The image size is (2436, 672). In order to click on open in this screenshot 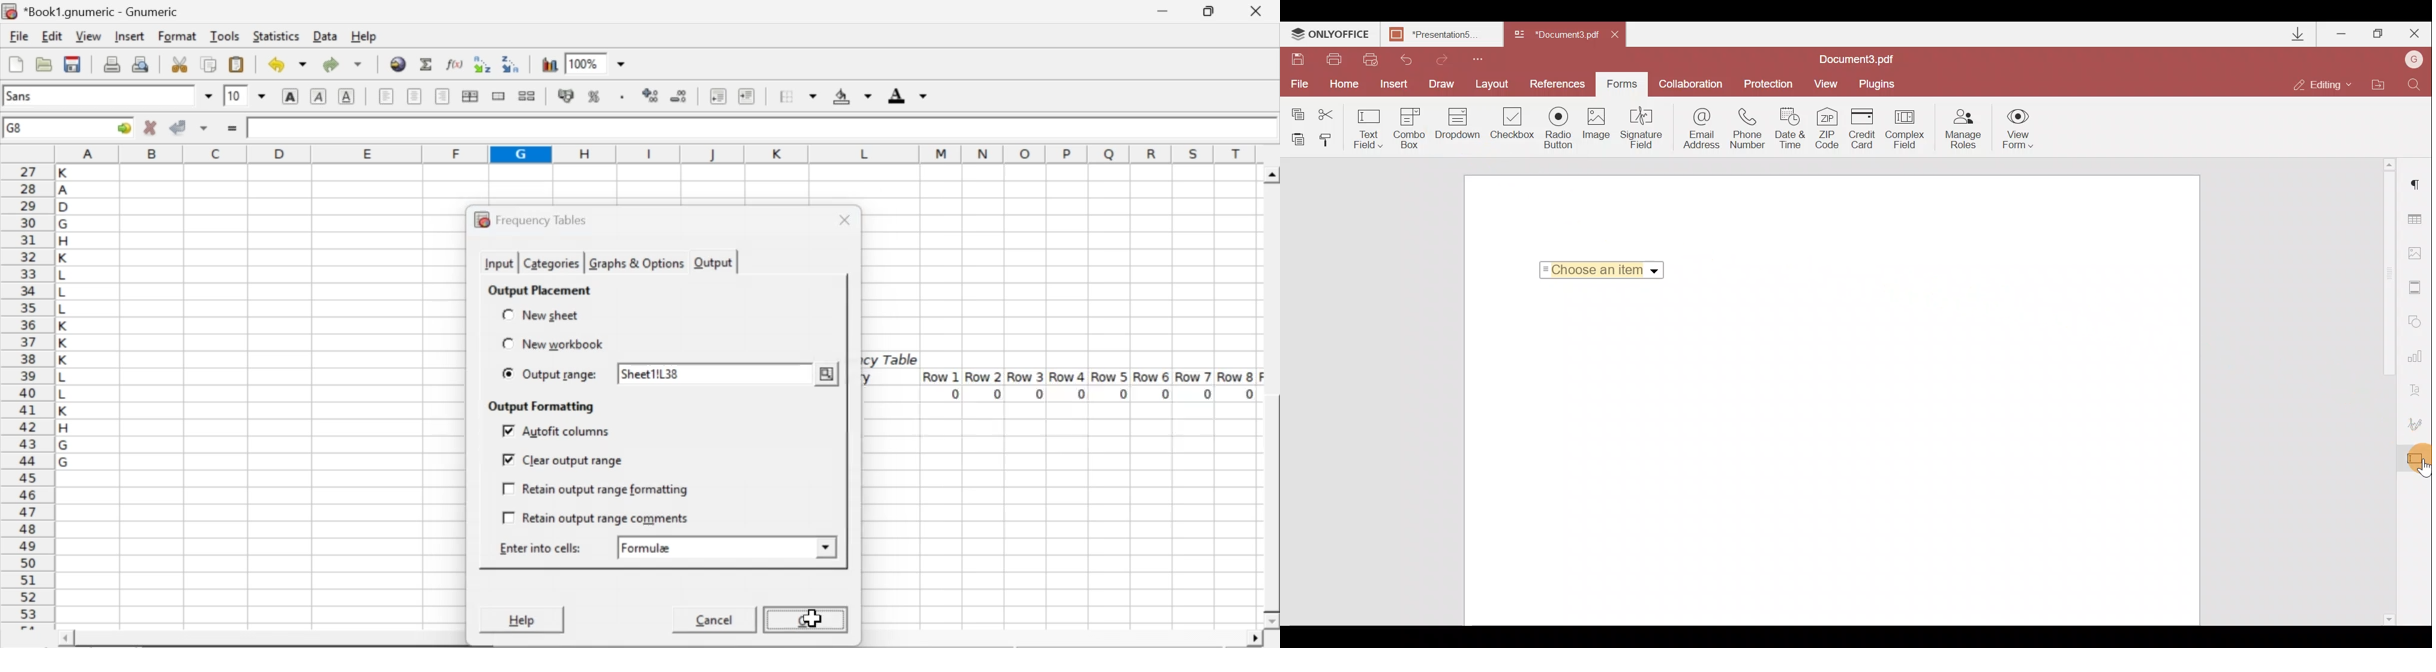, I will do `click(42, 64)`.